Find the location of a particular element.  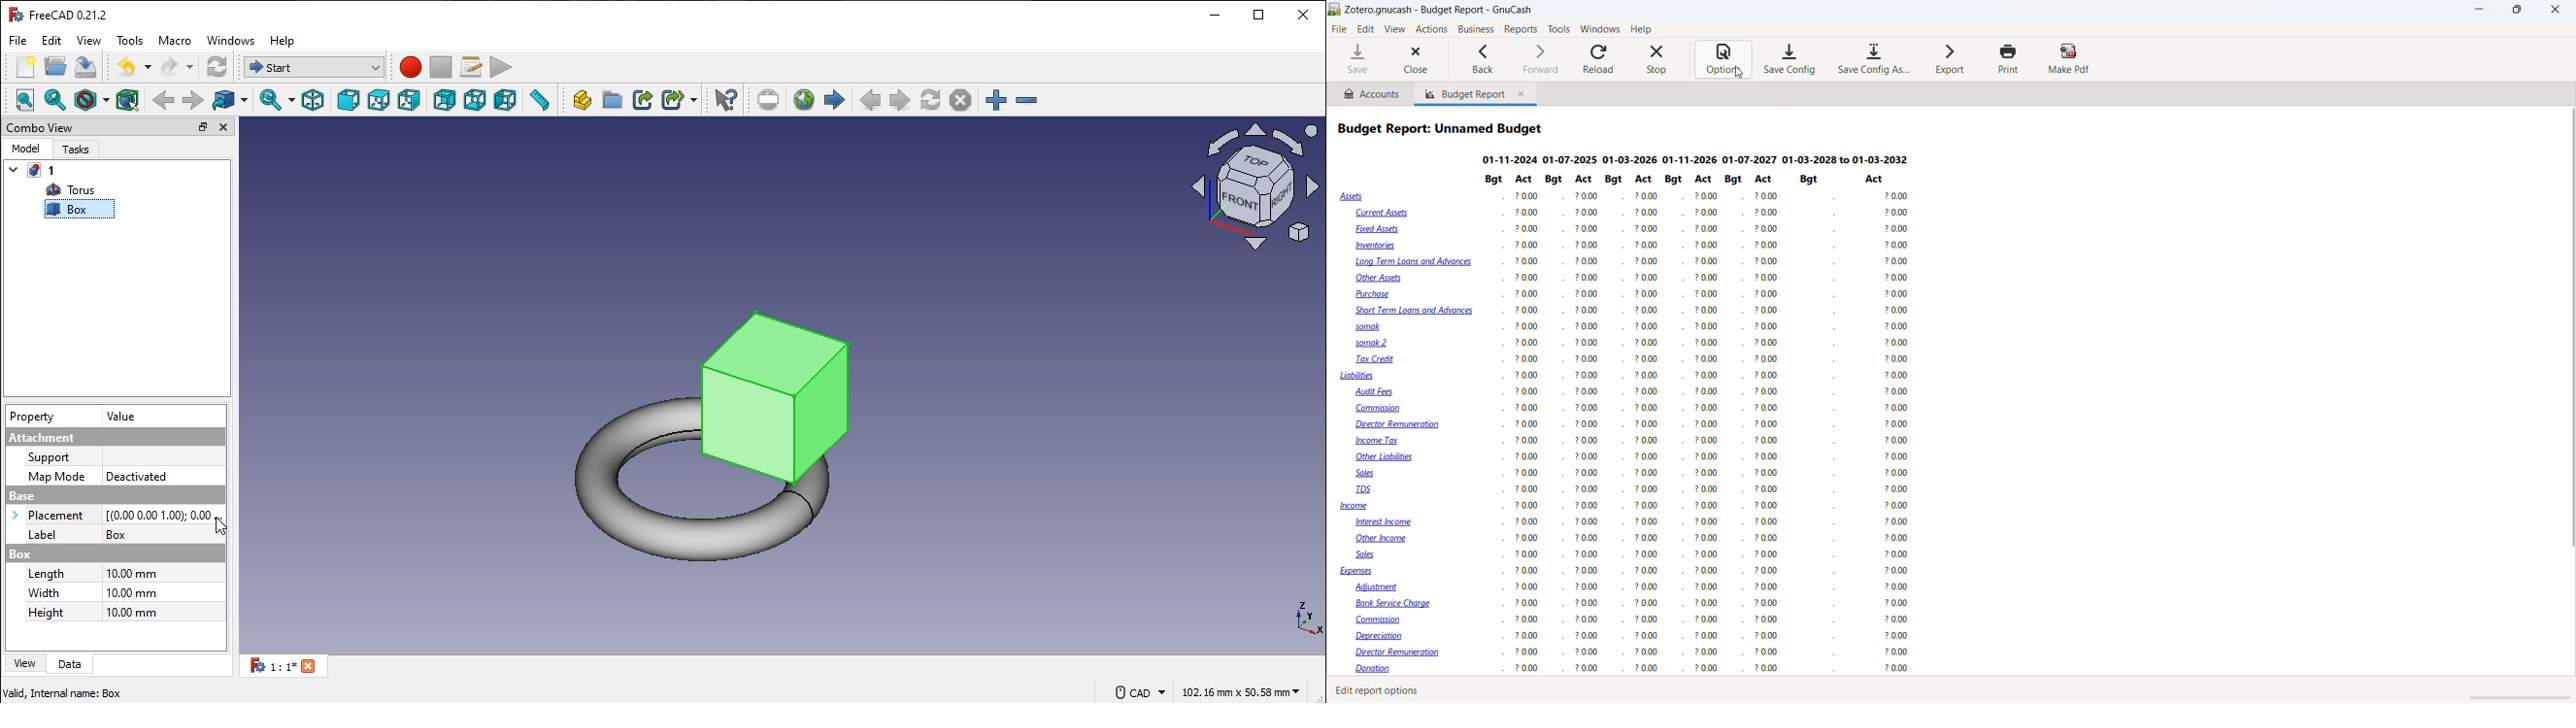

Sales is located at coordinates (1372, 474).